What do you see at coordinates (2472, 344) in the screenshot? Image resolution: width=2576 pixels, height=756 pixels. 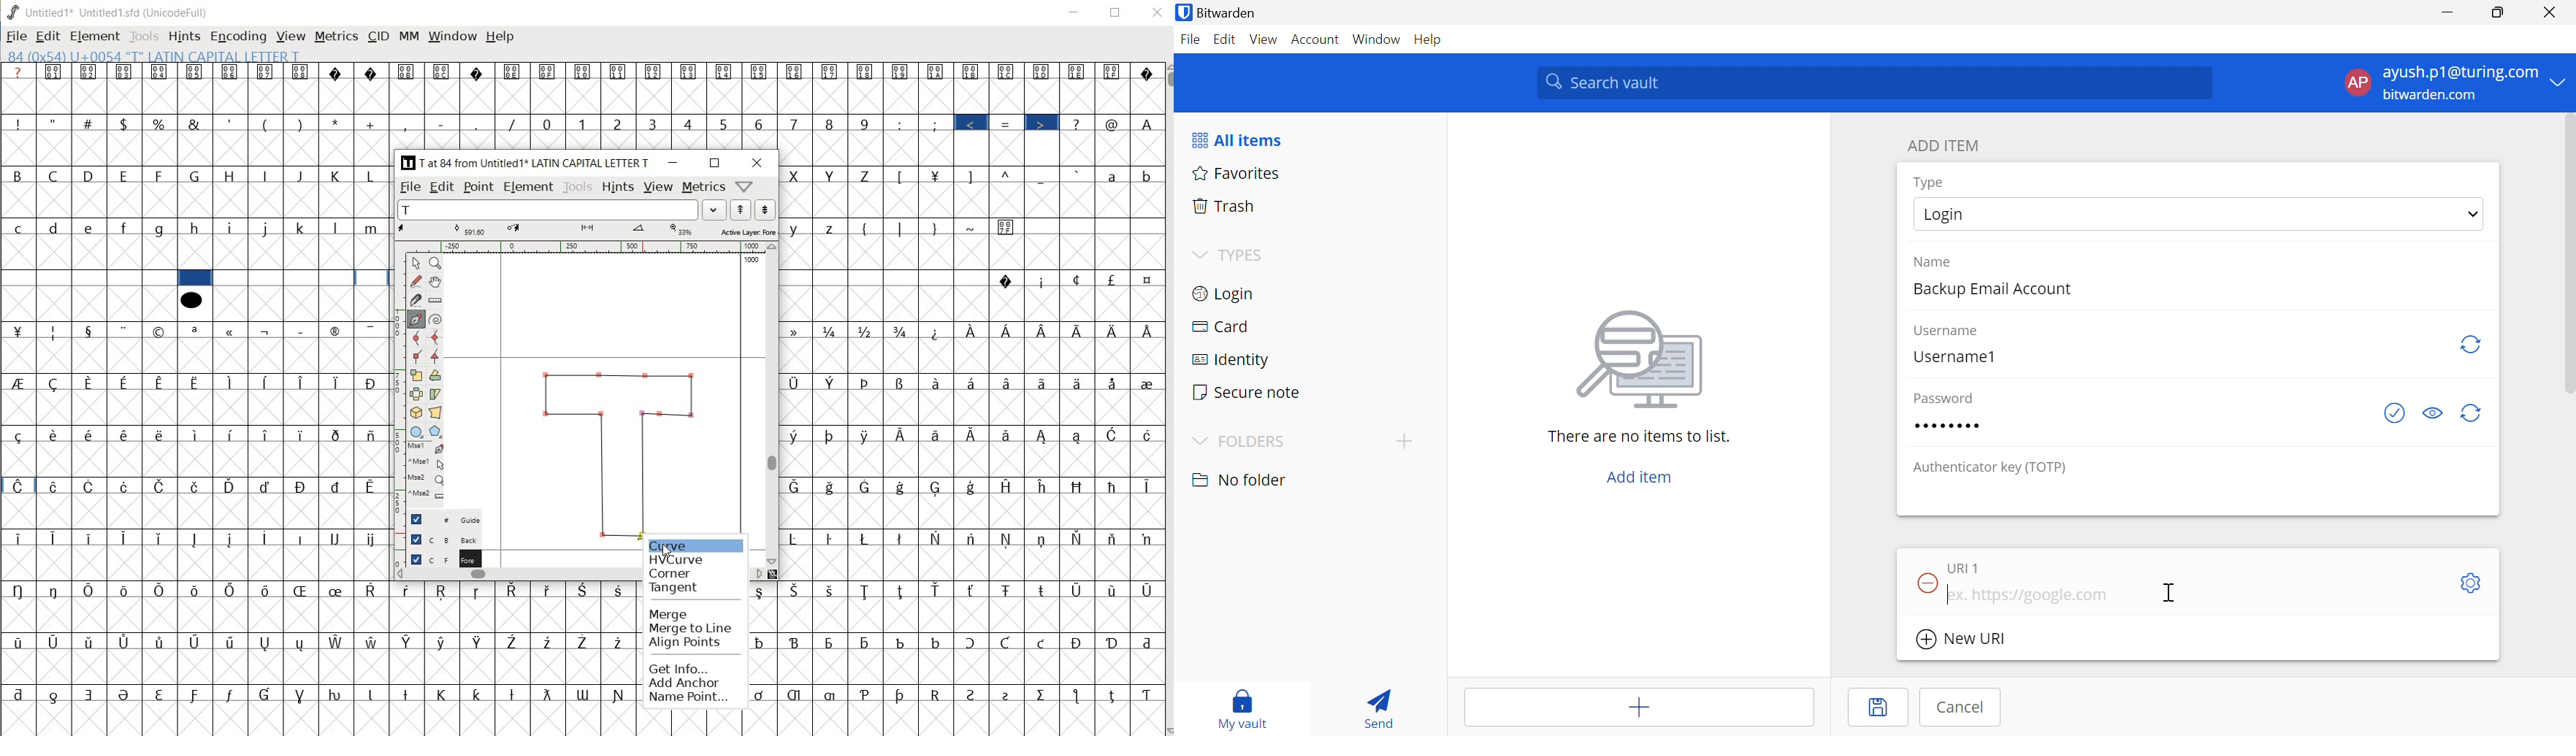 I see `Generate password` at bounding box center [2472, 344].